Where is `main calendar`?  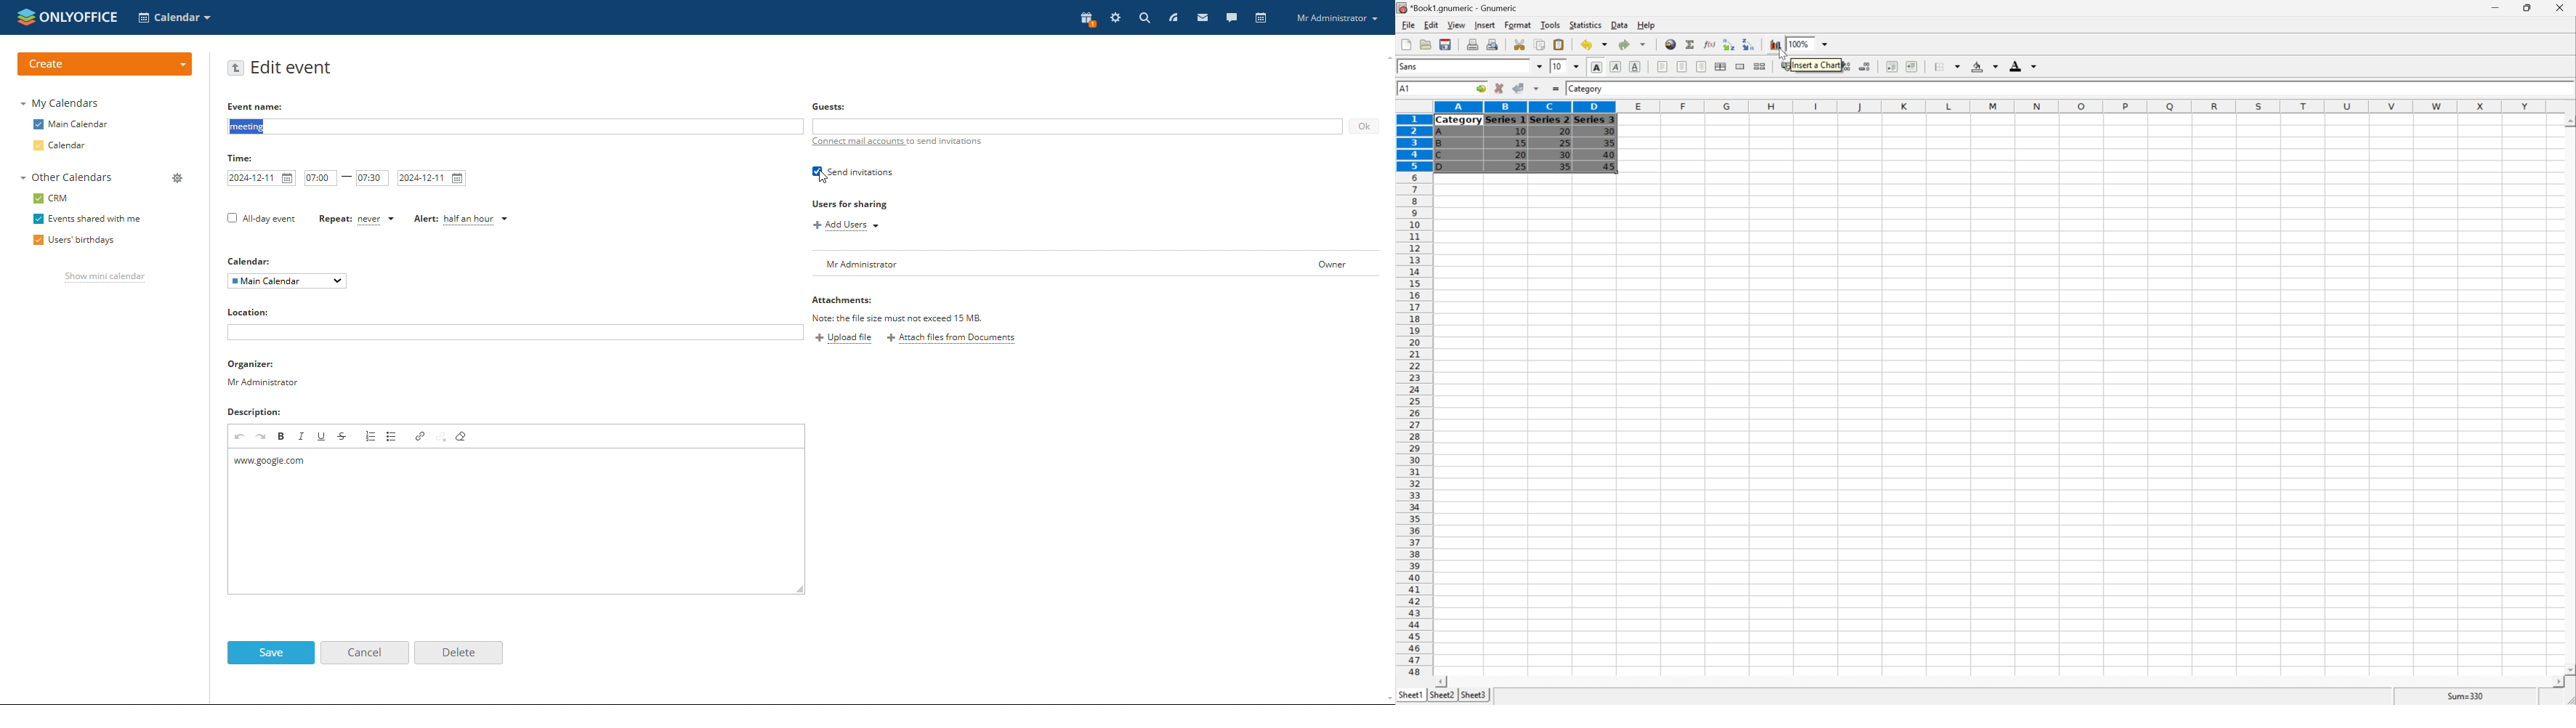
main calendar is located at coordinates (71, 124).